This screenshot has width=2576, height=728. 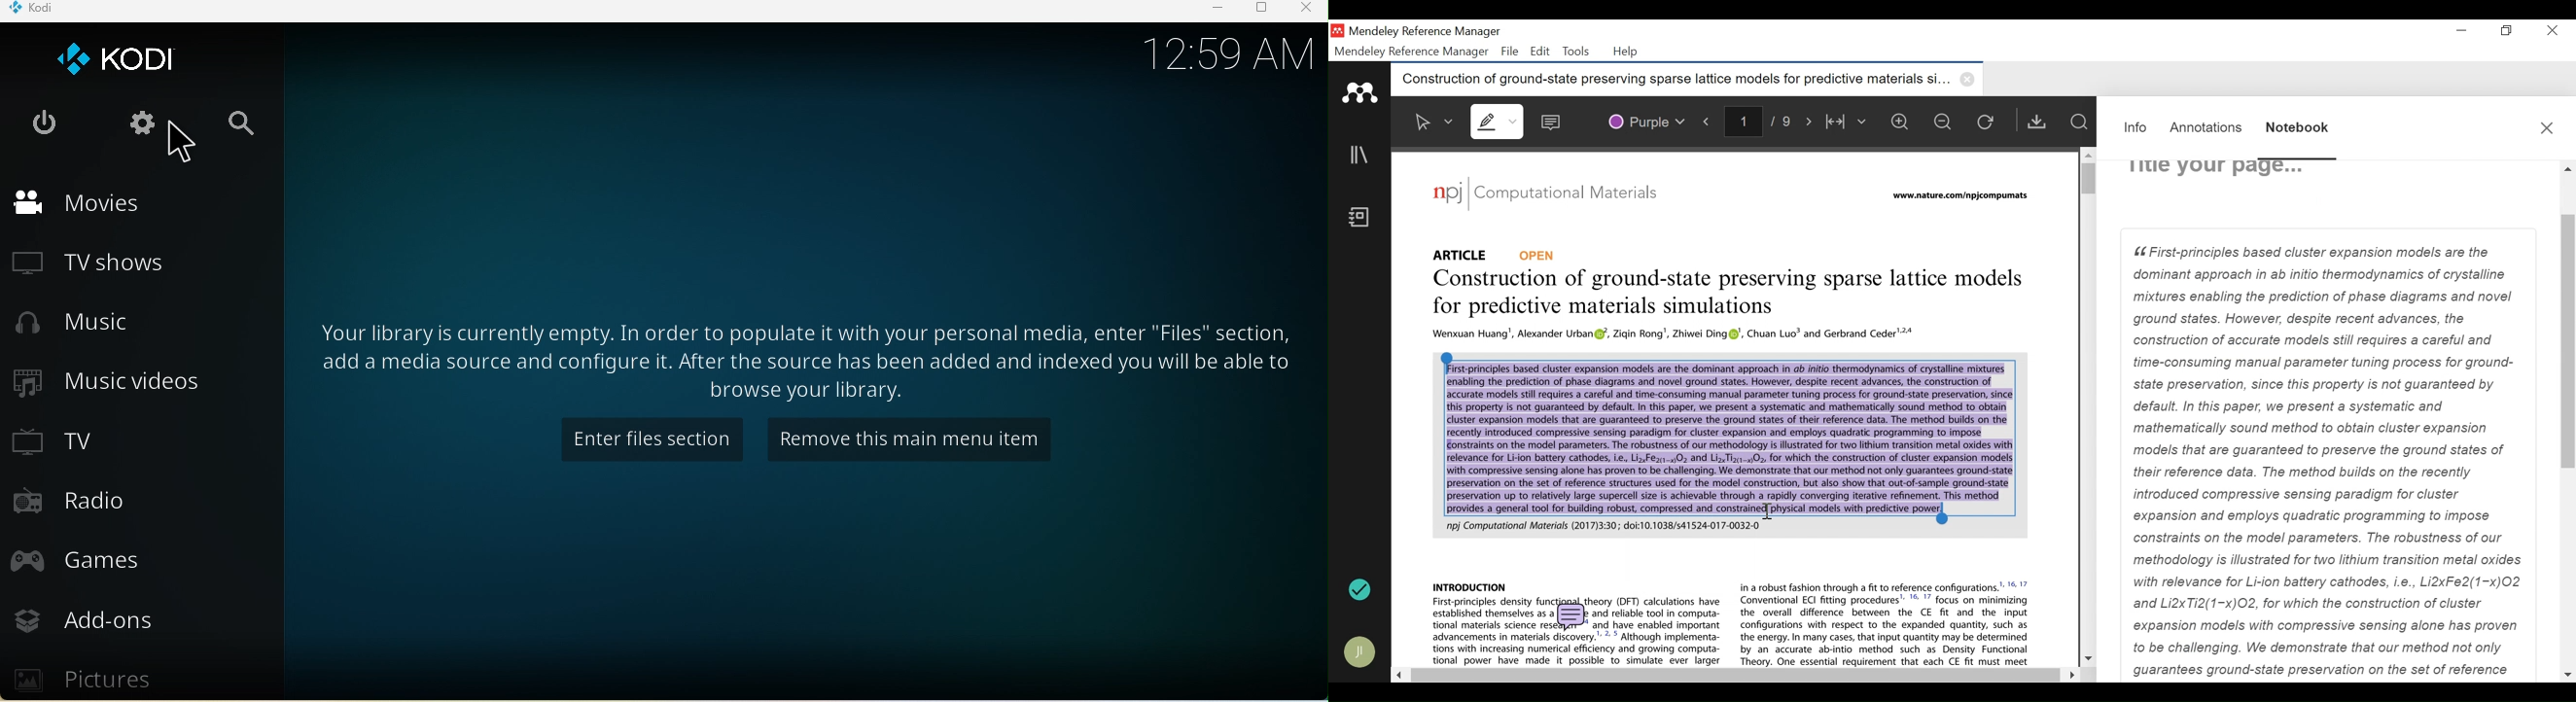 What do you see at coordinates (2462, 31) in the screenshot?
I see `minimize` at bounding box center [2462, 31].